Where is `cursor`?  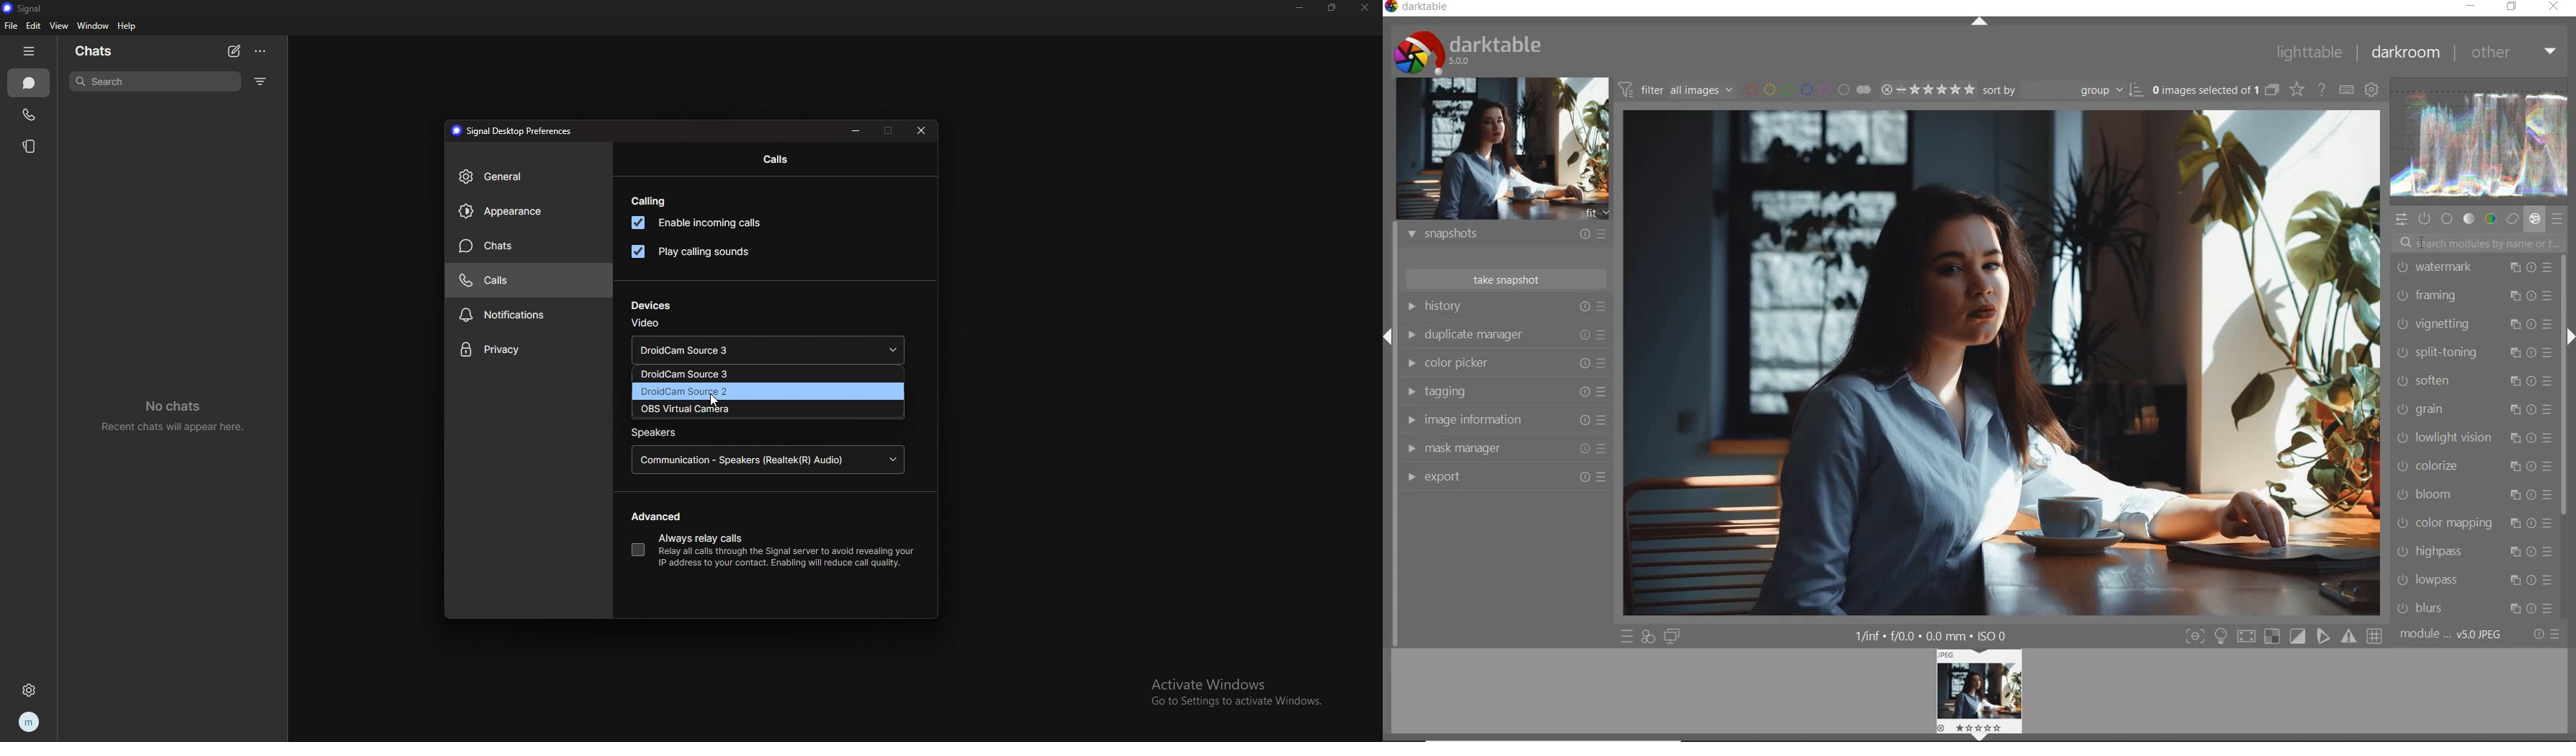
cursor is located at coordinates (2424, 242).